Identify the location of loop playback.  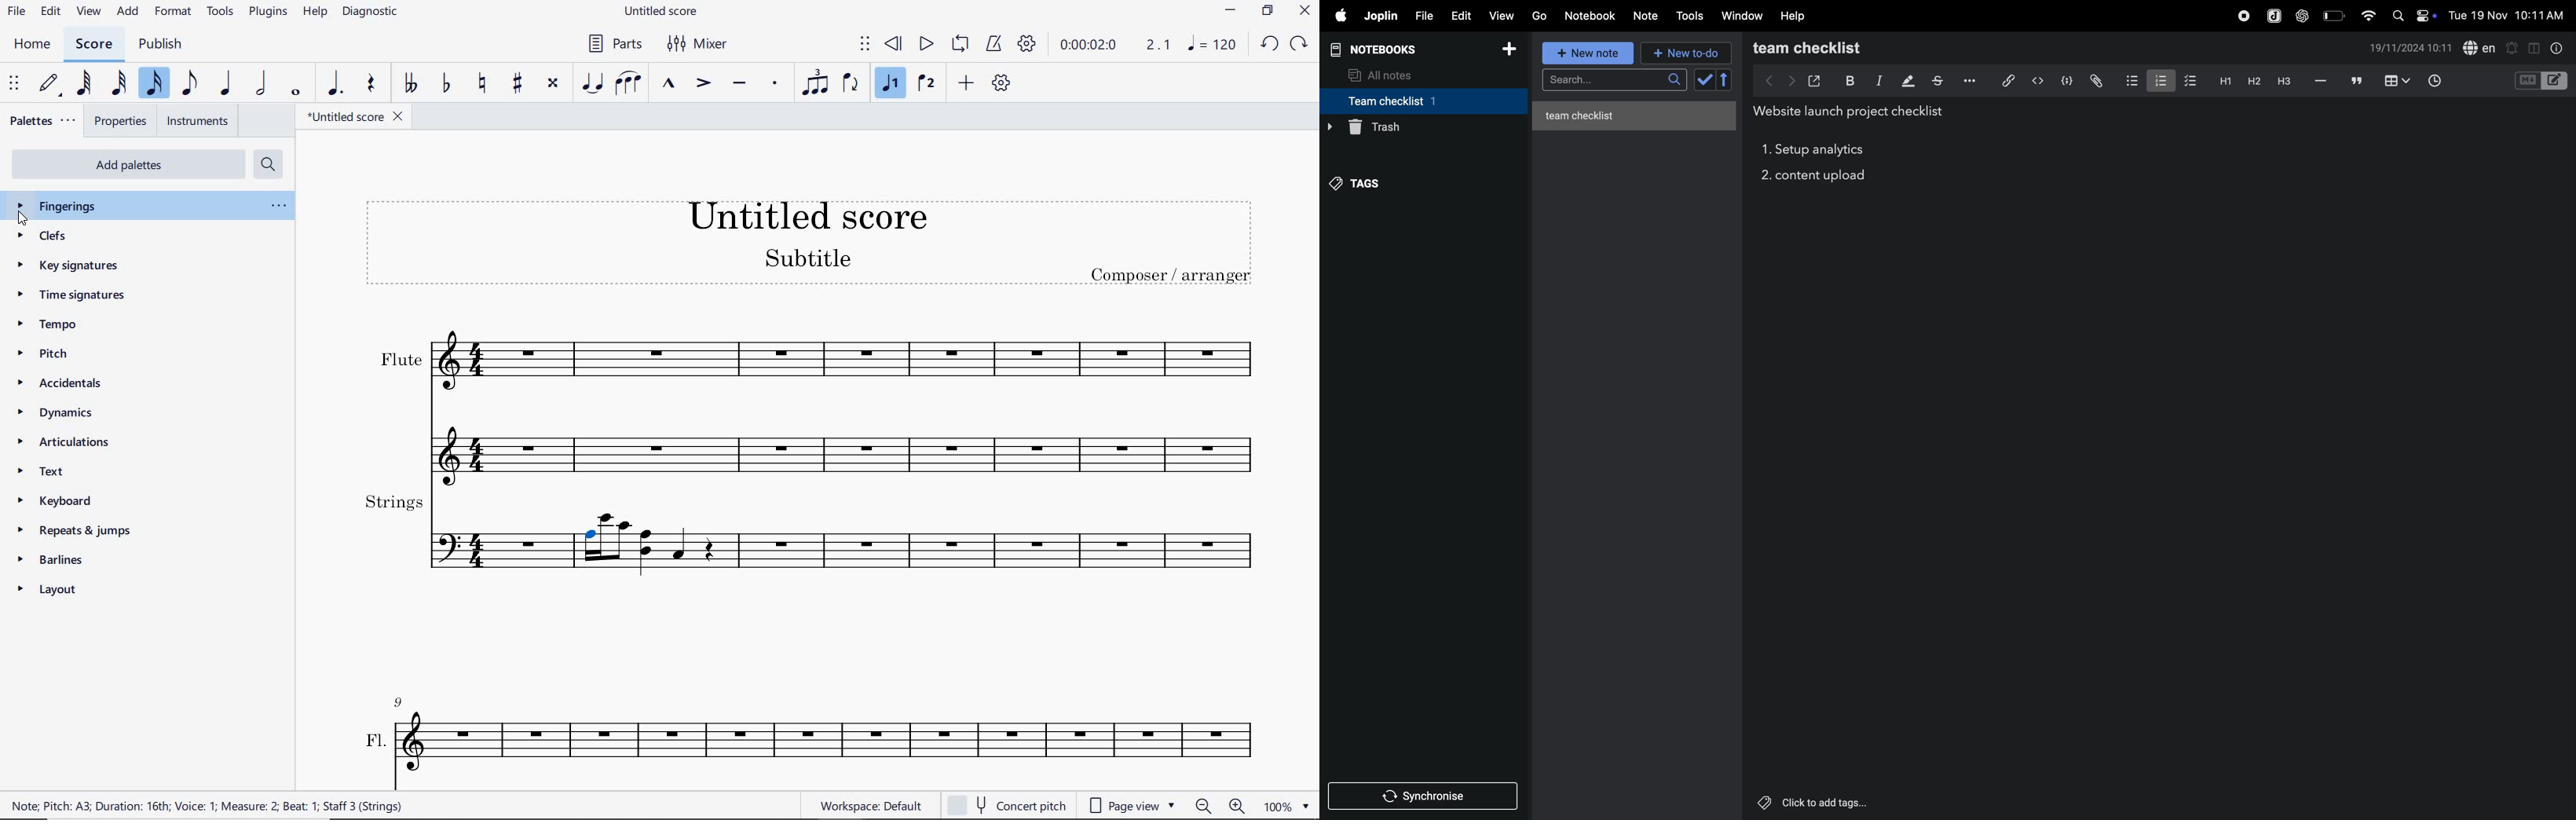
(960, 45).